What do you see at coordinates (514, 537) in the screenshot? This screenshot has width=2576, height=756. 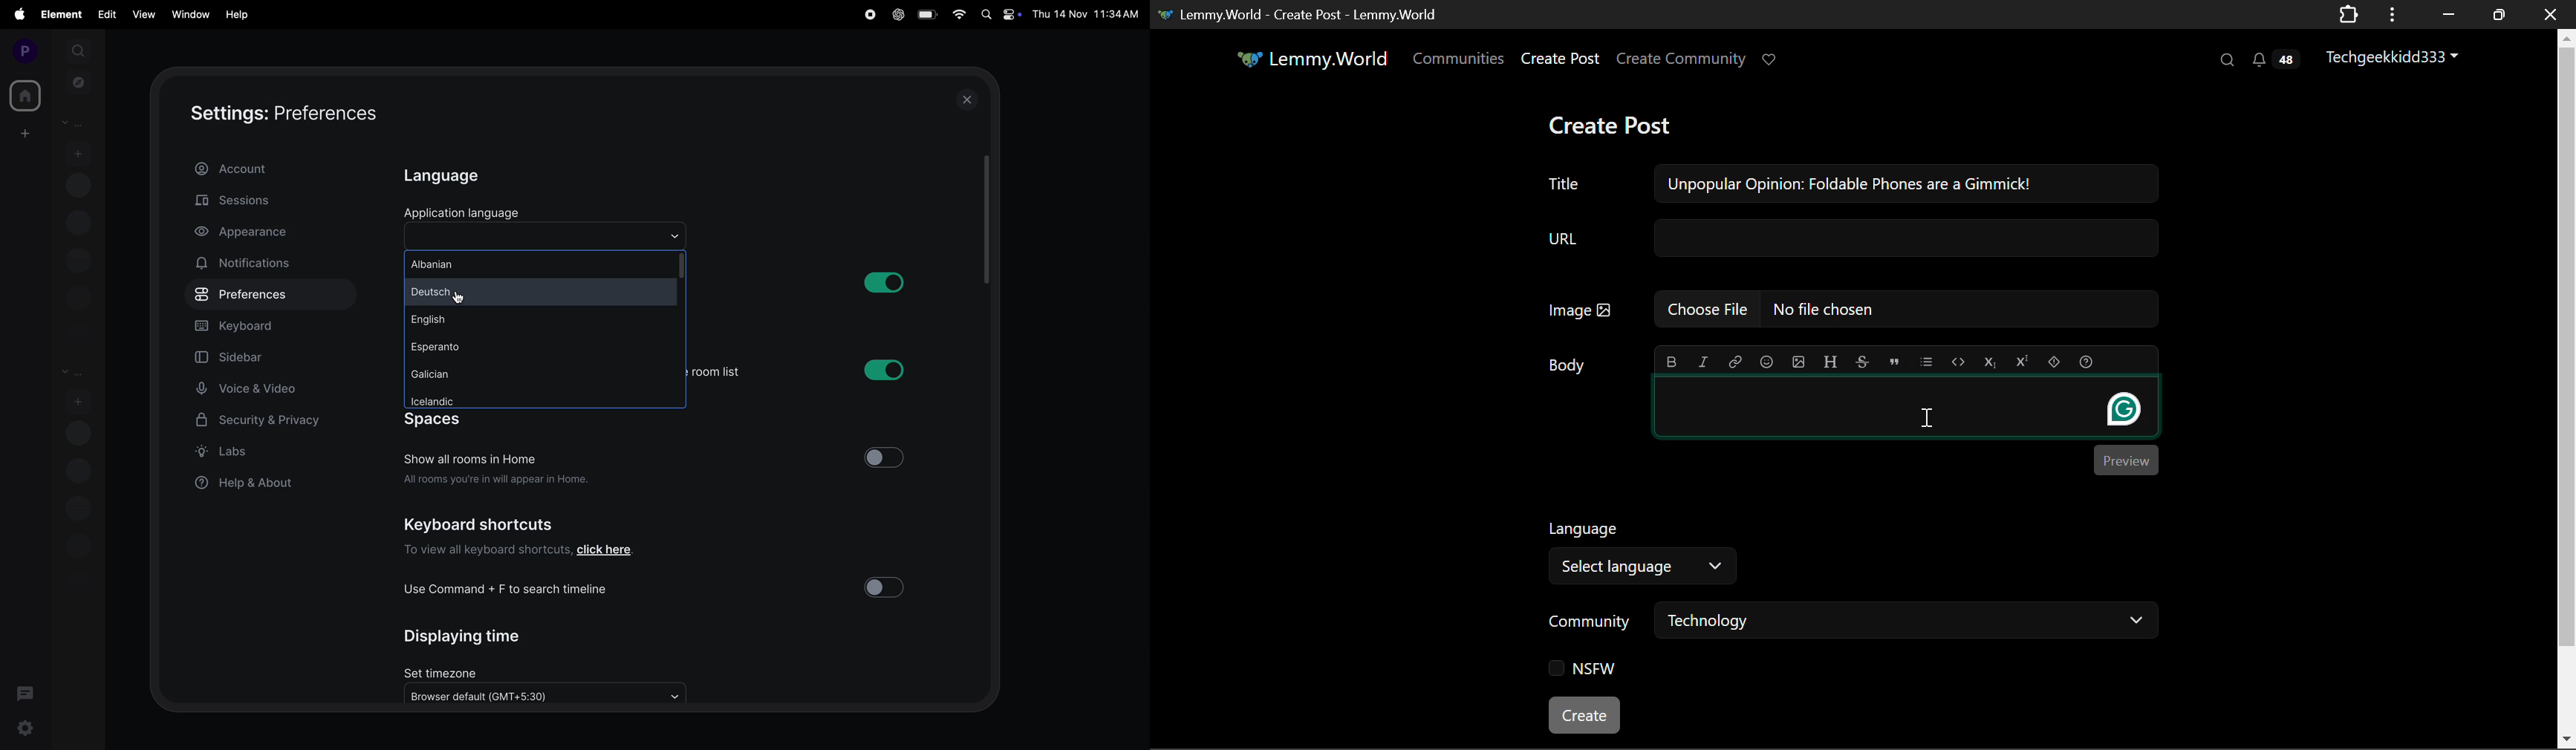 I see `Keyboard shortcuts
To view all keyboard shortcuts, click here.` at bounding box center [514, 537].